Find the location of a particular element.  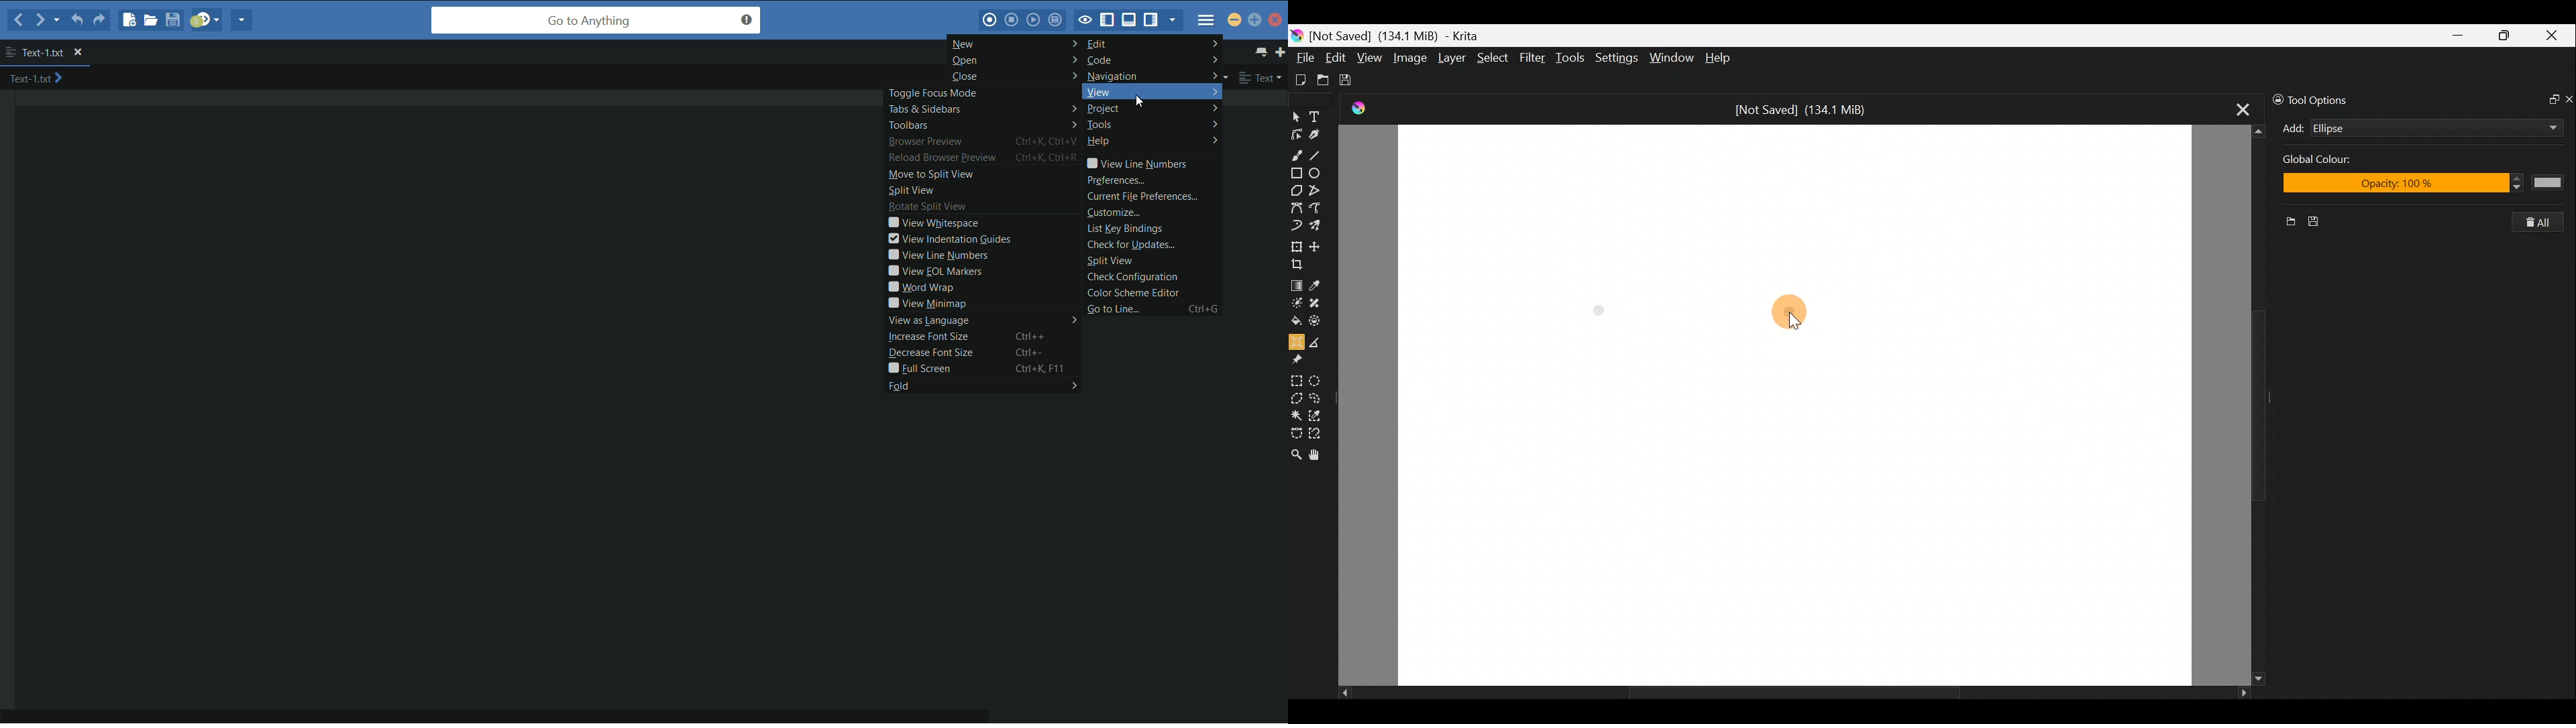

Calligraphy is located at coordinates (1320, 132).